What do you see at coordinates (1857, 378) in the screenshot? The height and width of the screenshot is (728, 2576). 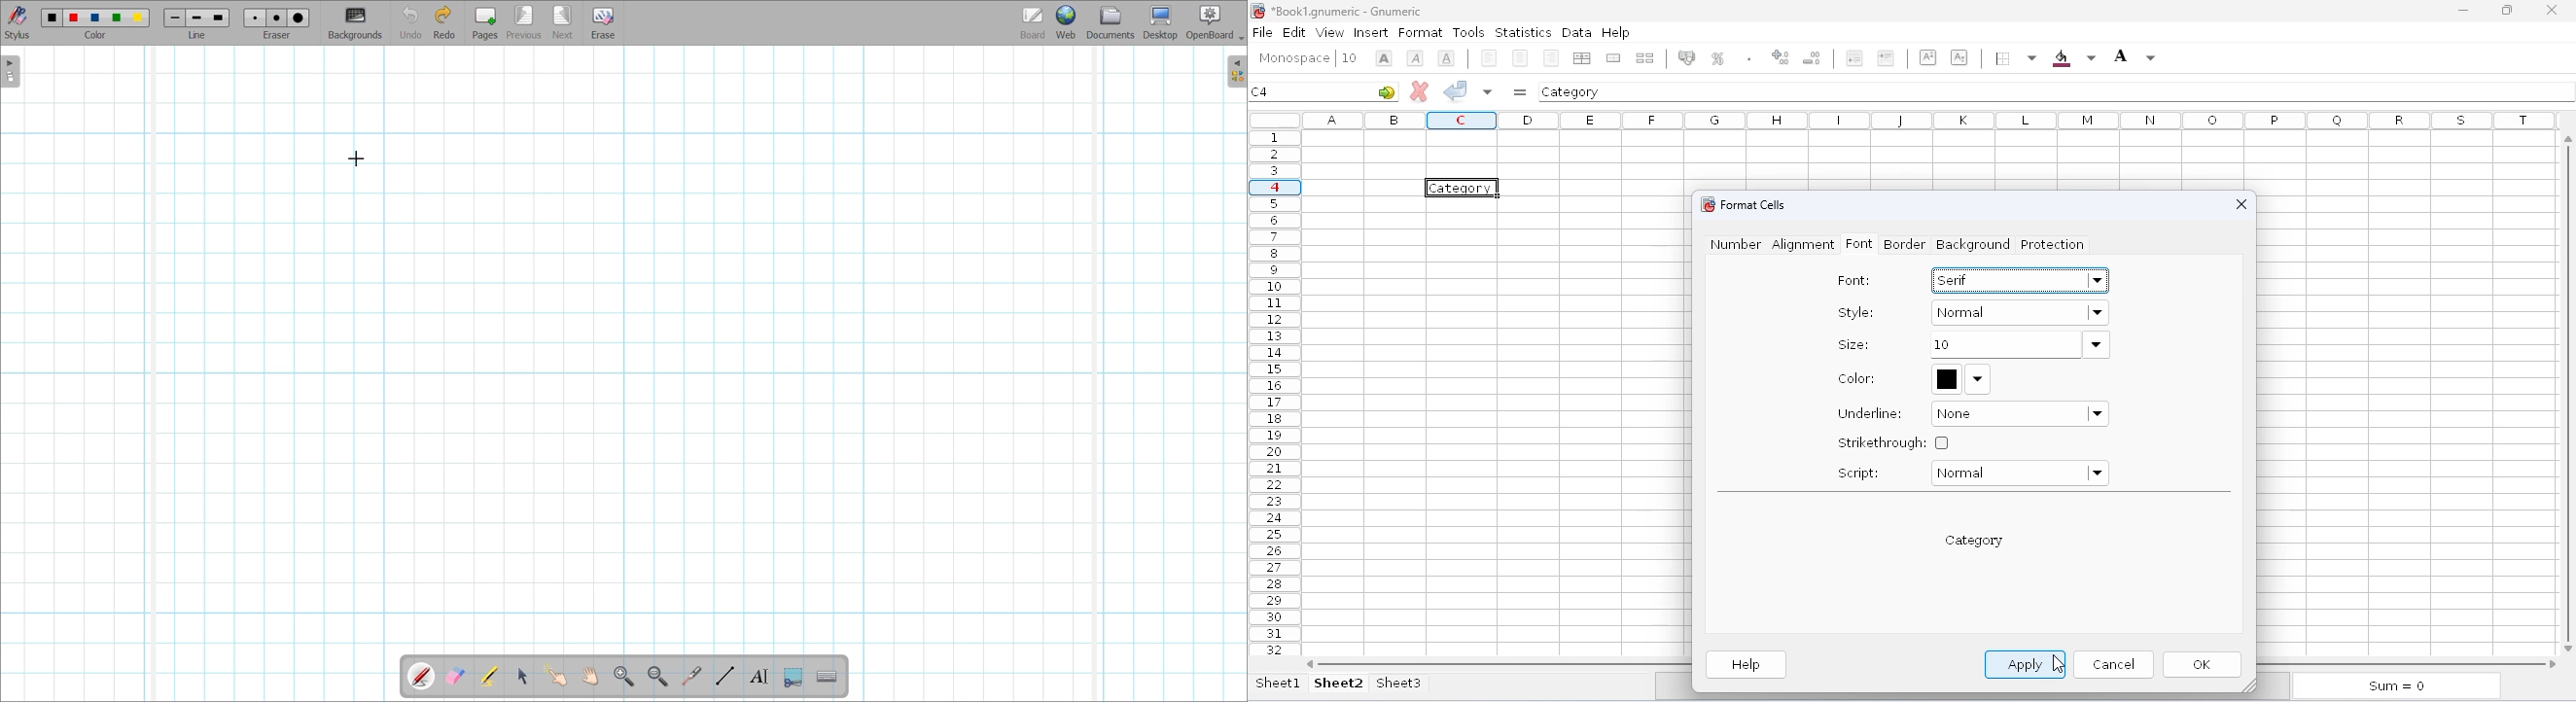 I see `color:` at bounding box center [1857, 378].